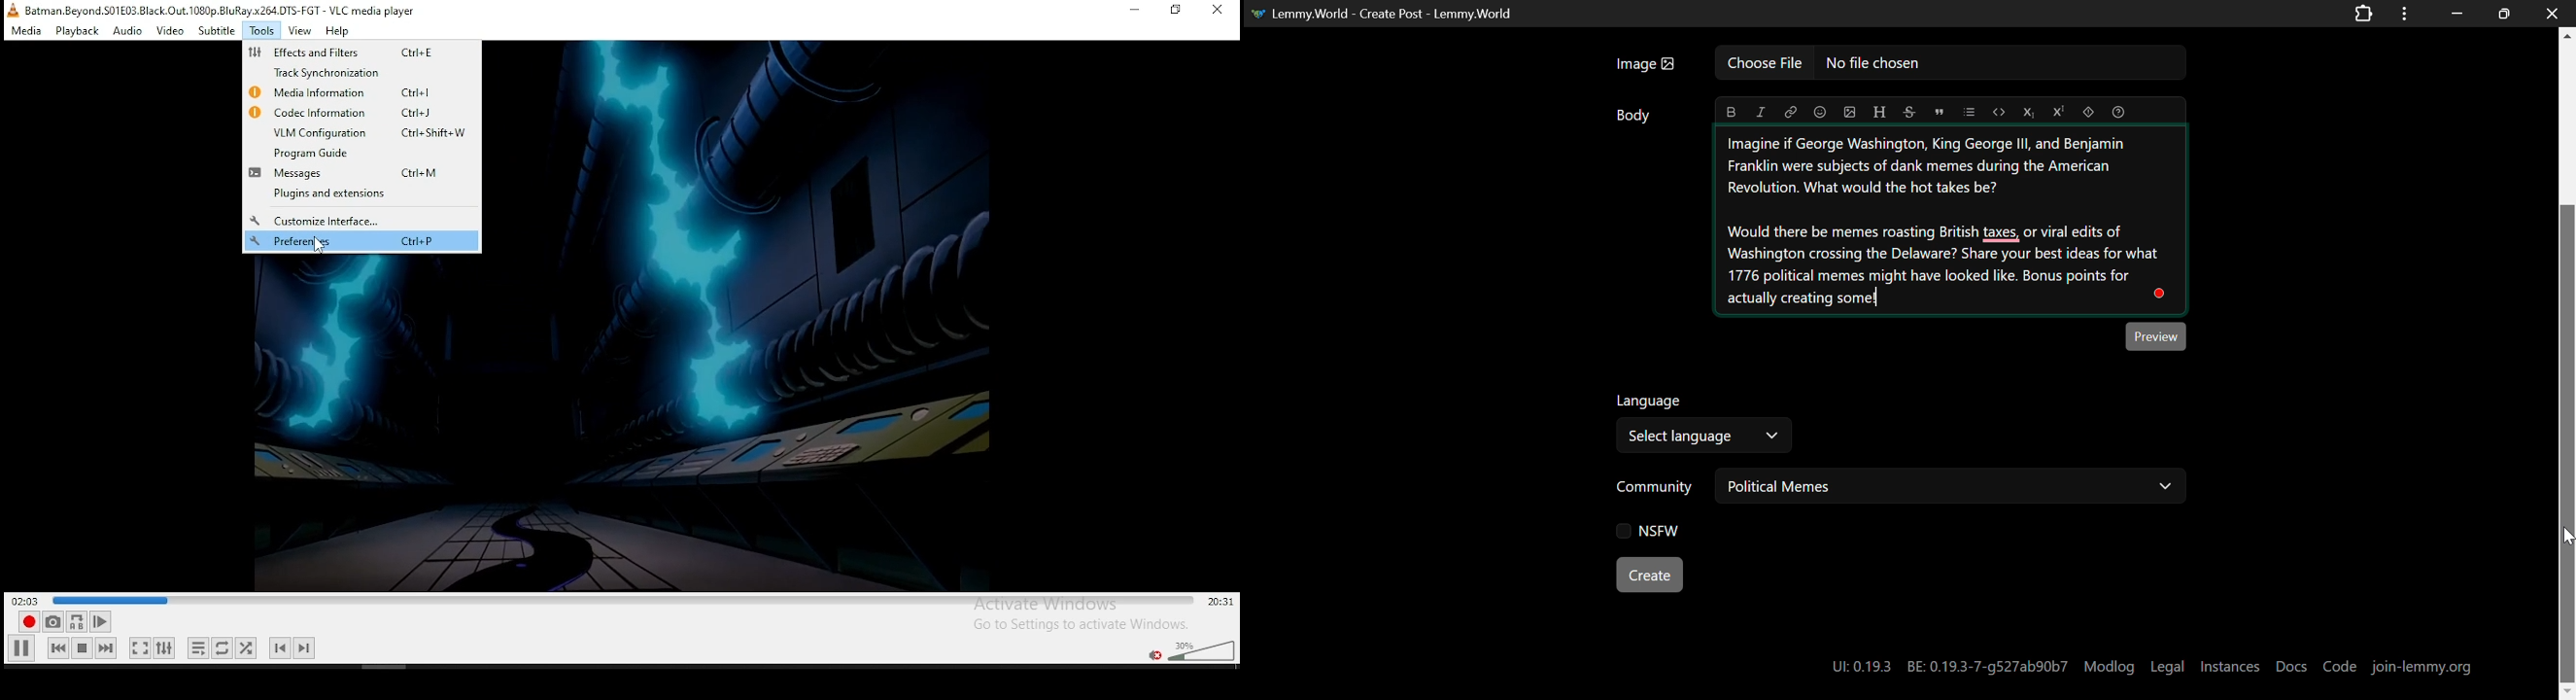 Image resolution: width=2576 pixels, height=700 pixels. Describe the element at coordinates (51, 622) in the screenshot. I see `take a snapshot` at that location.